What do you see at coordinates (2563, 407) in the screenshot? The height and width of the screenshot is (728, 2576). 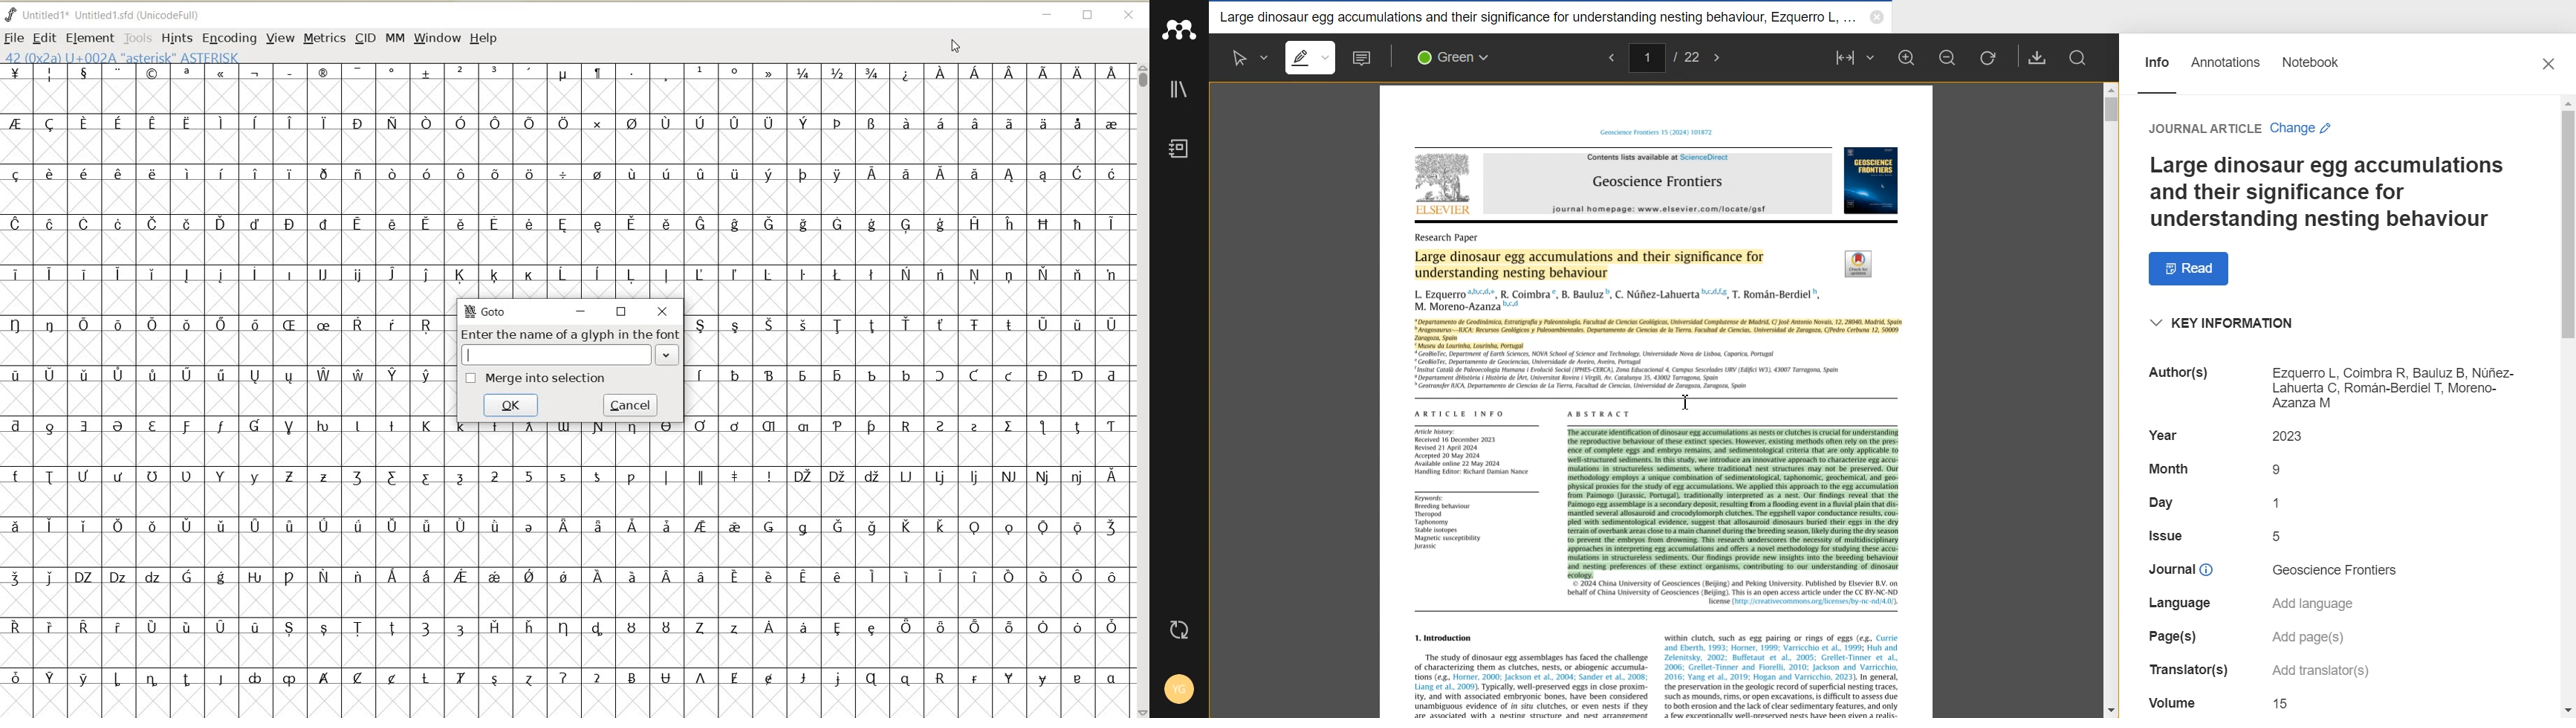 I see `Vertical scroll bar` at bounding box center [2563, 407].